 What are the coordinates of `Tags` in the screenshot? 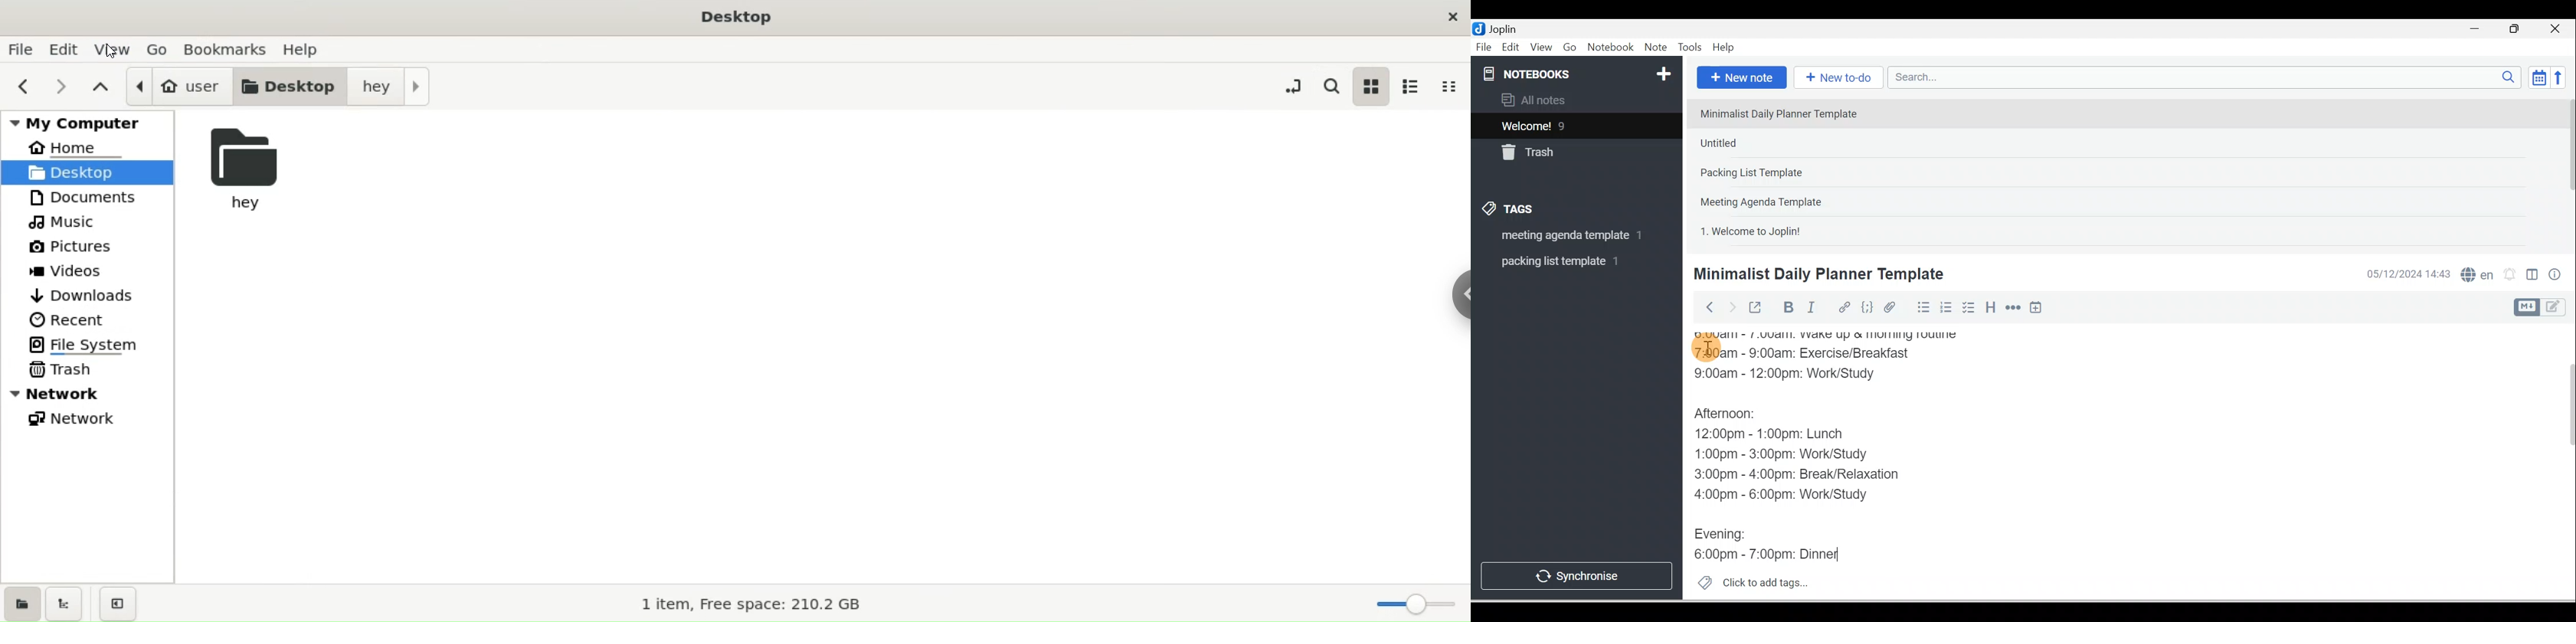 It's located at (1512, 211).